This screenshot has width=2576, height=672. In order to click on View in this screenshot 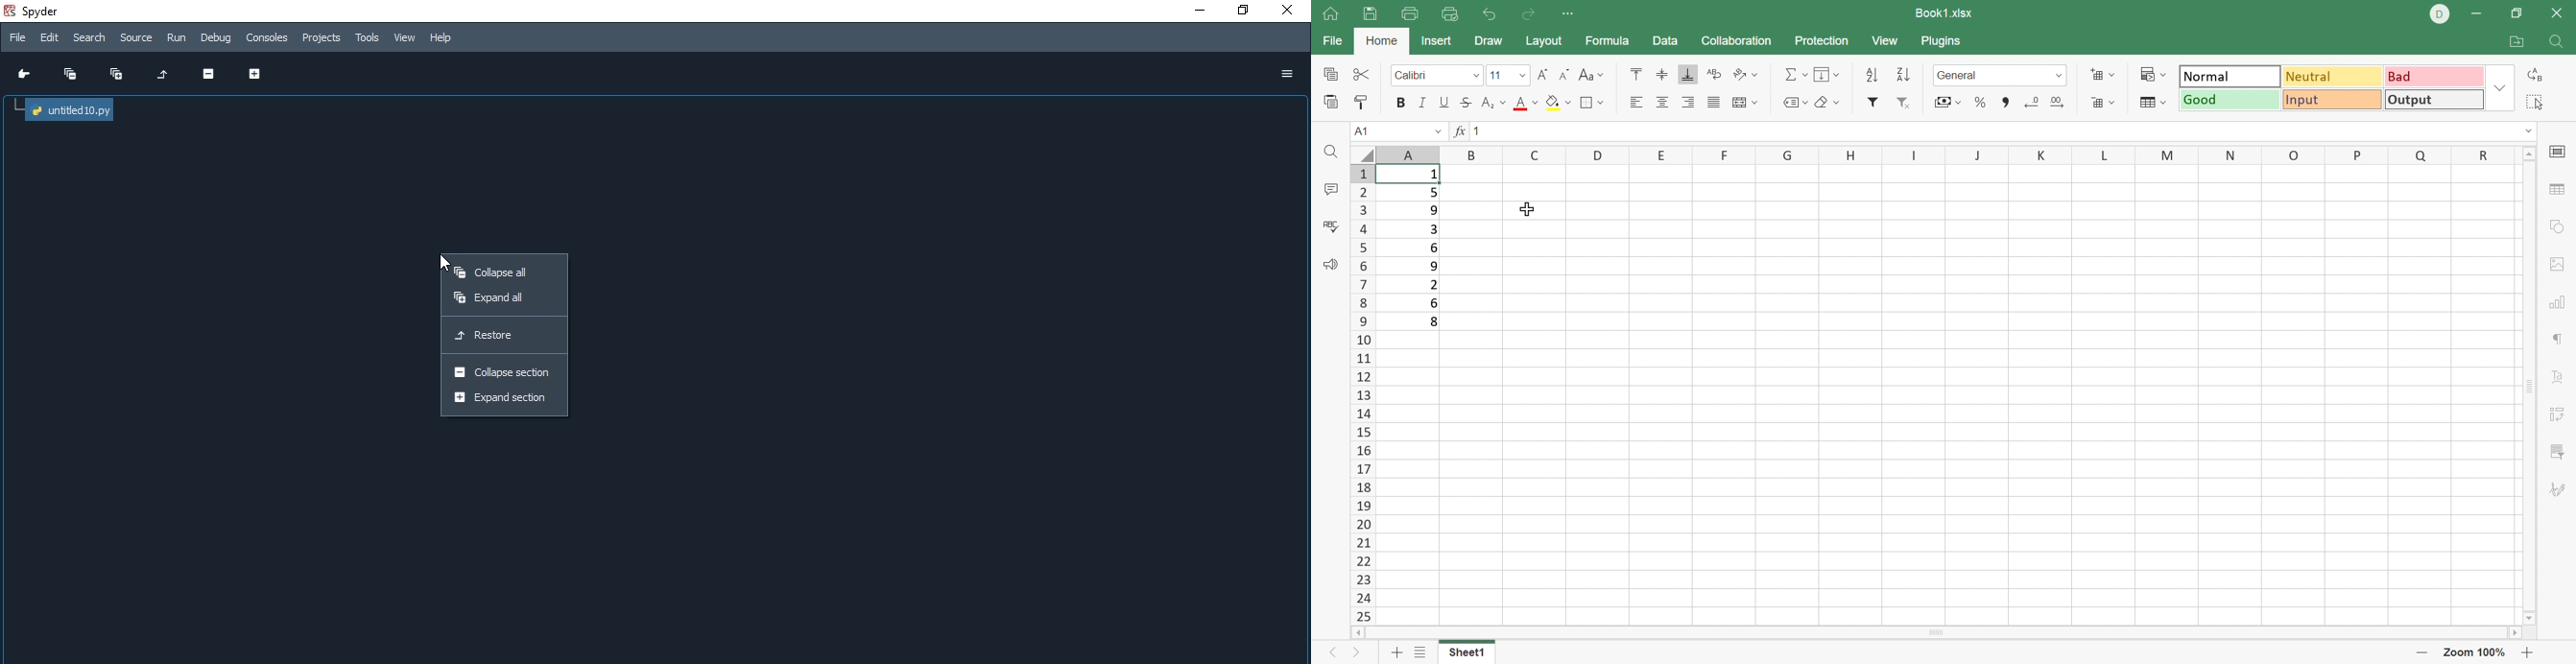, I will do `click(406, 36)`.